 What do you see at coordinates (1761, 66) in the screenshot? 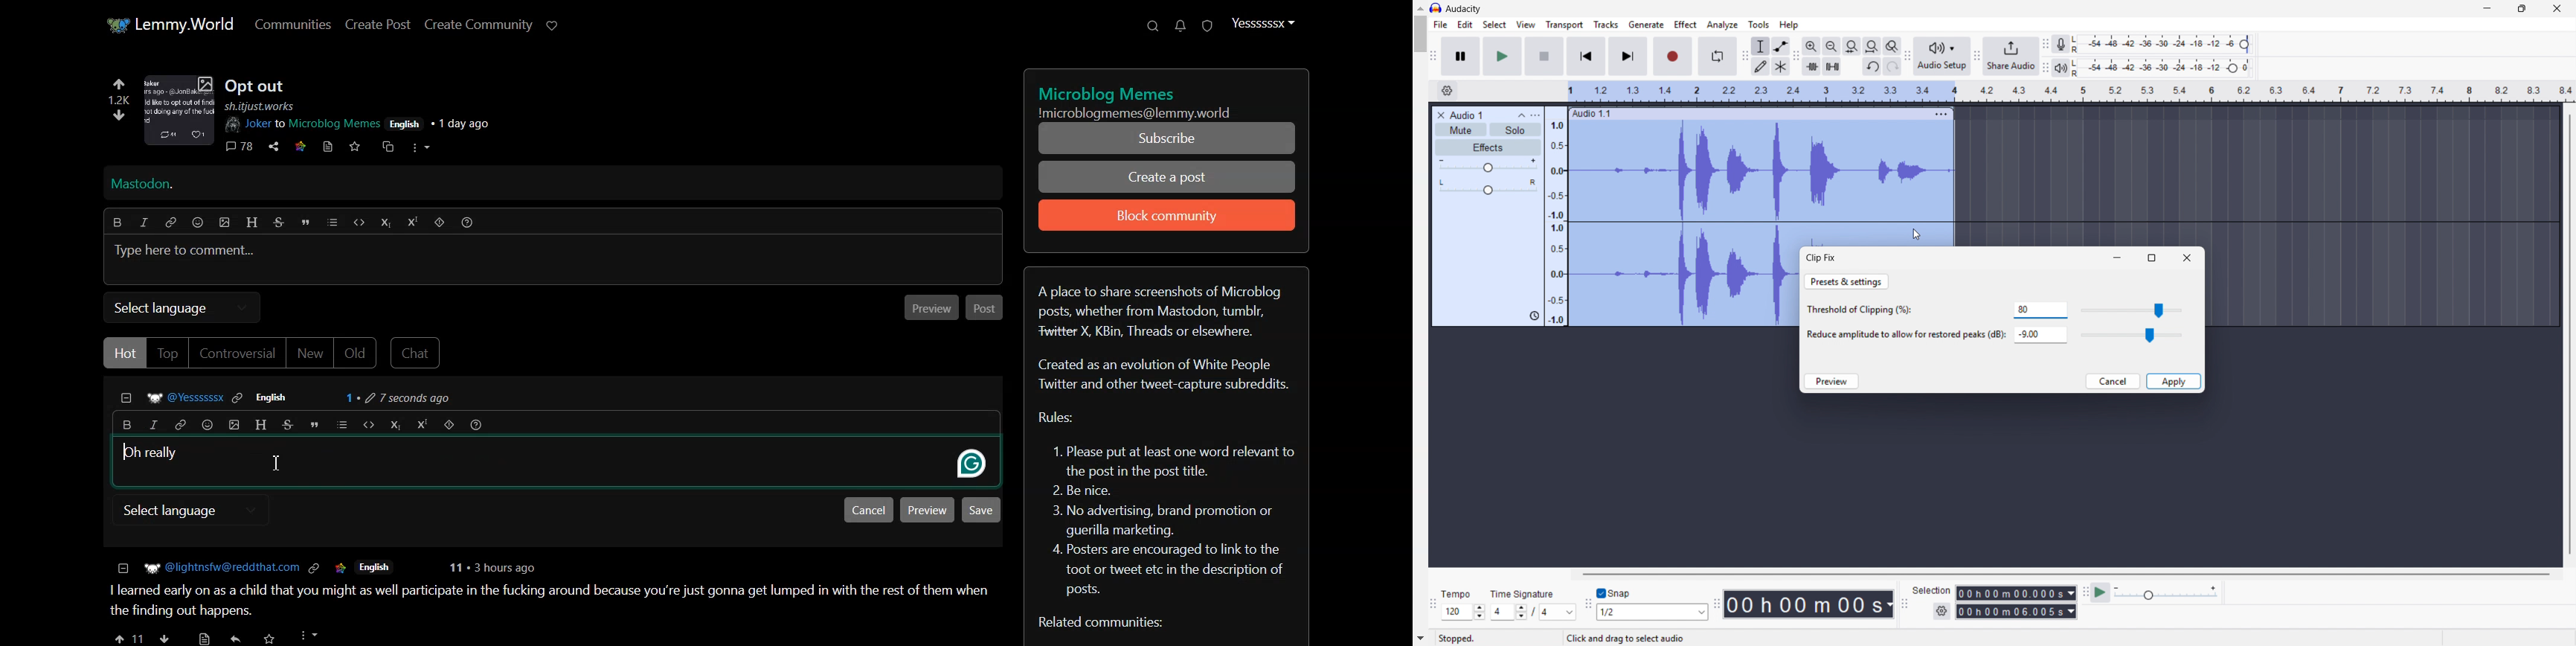
I see `Draw tool` at bounding box center [1761, 66].